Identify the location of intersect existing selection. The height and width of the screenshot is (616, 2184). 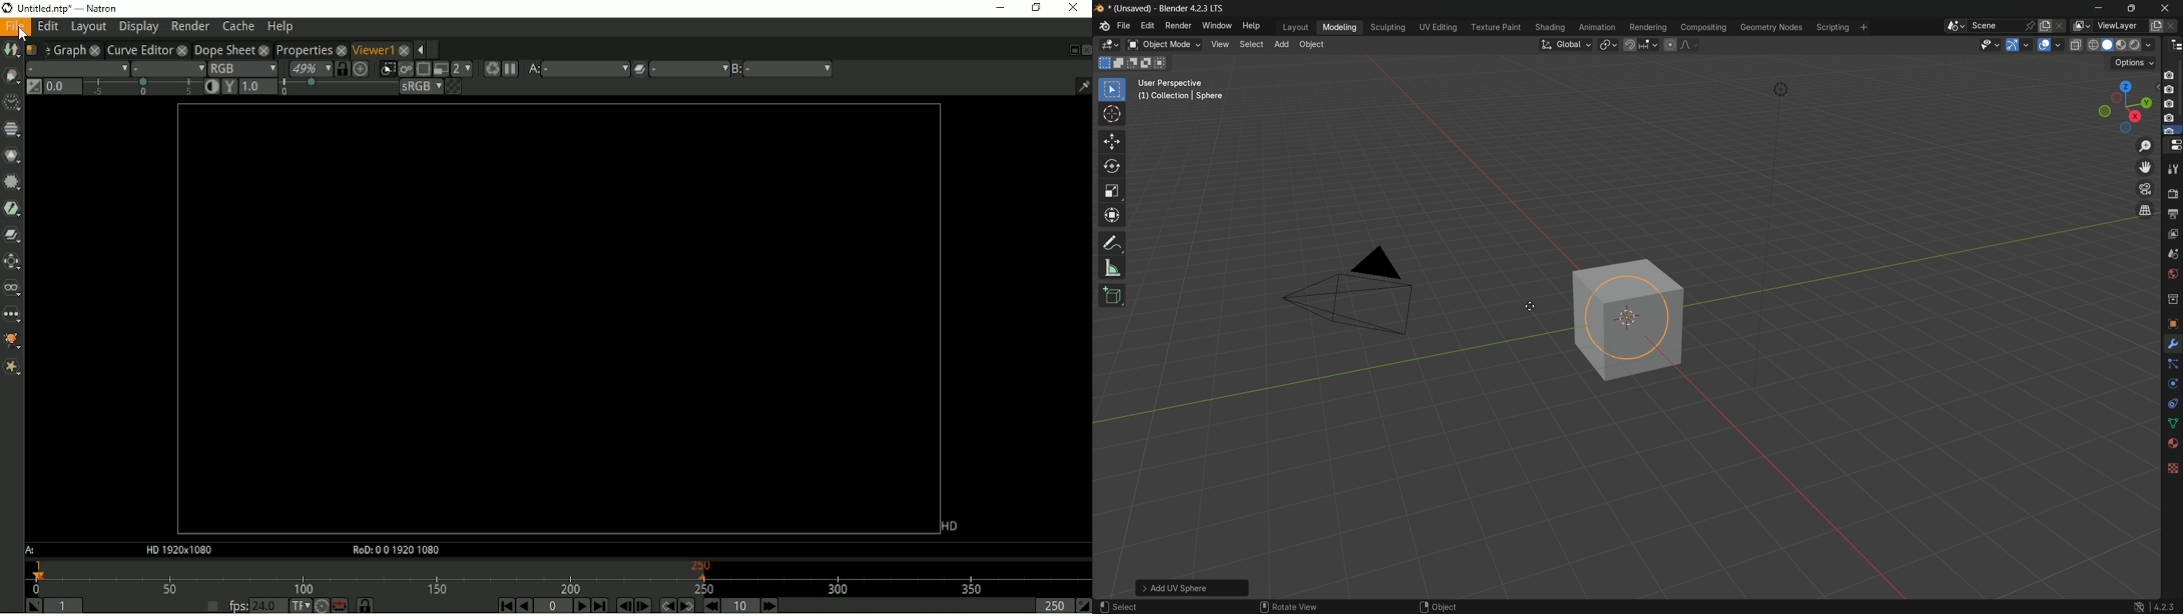
(1164, 63).